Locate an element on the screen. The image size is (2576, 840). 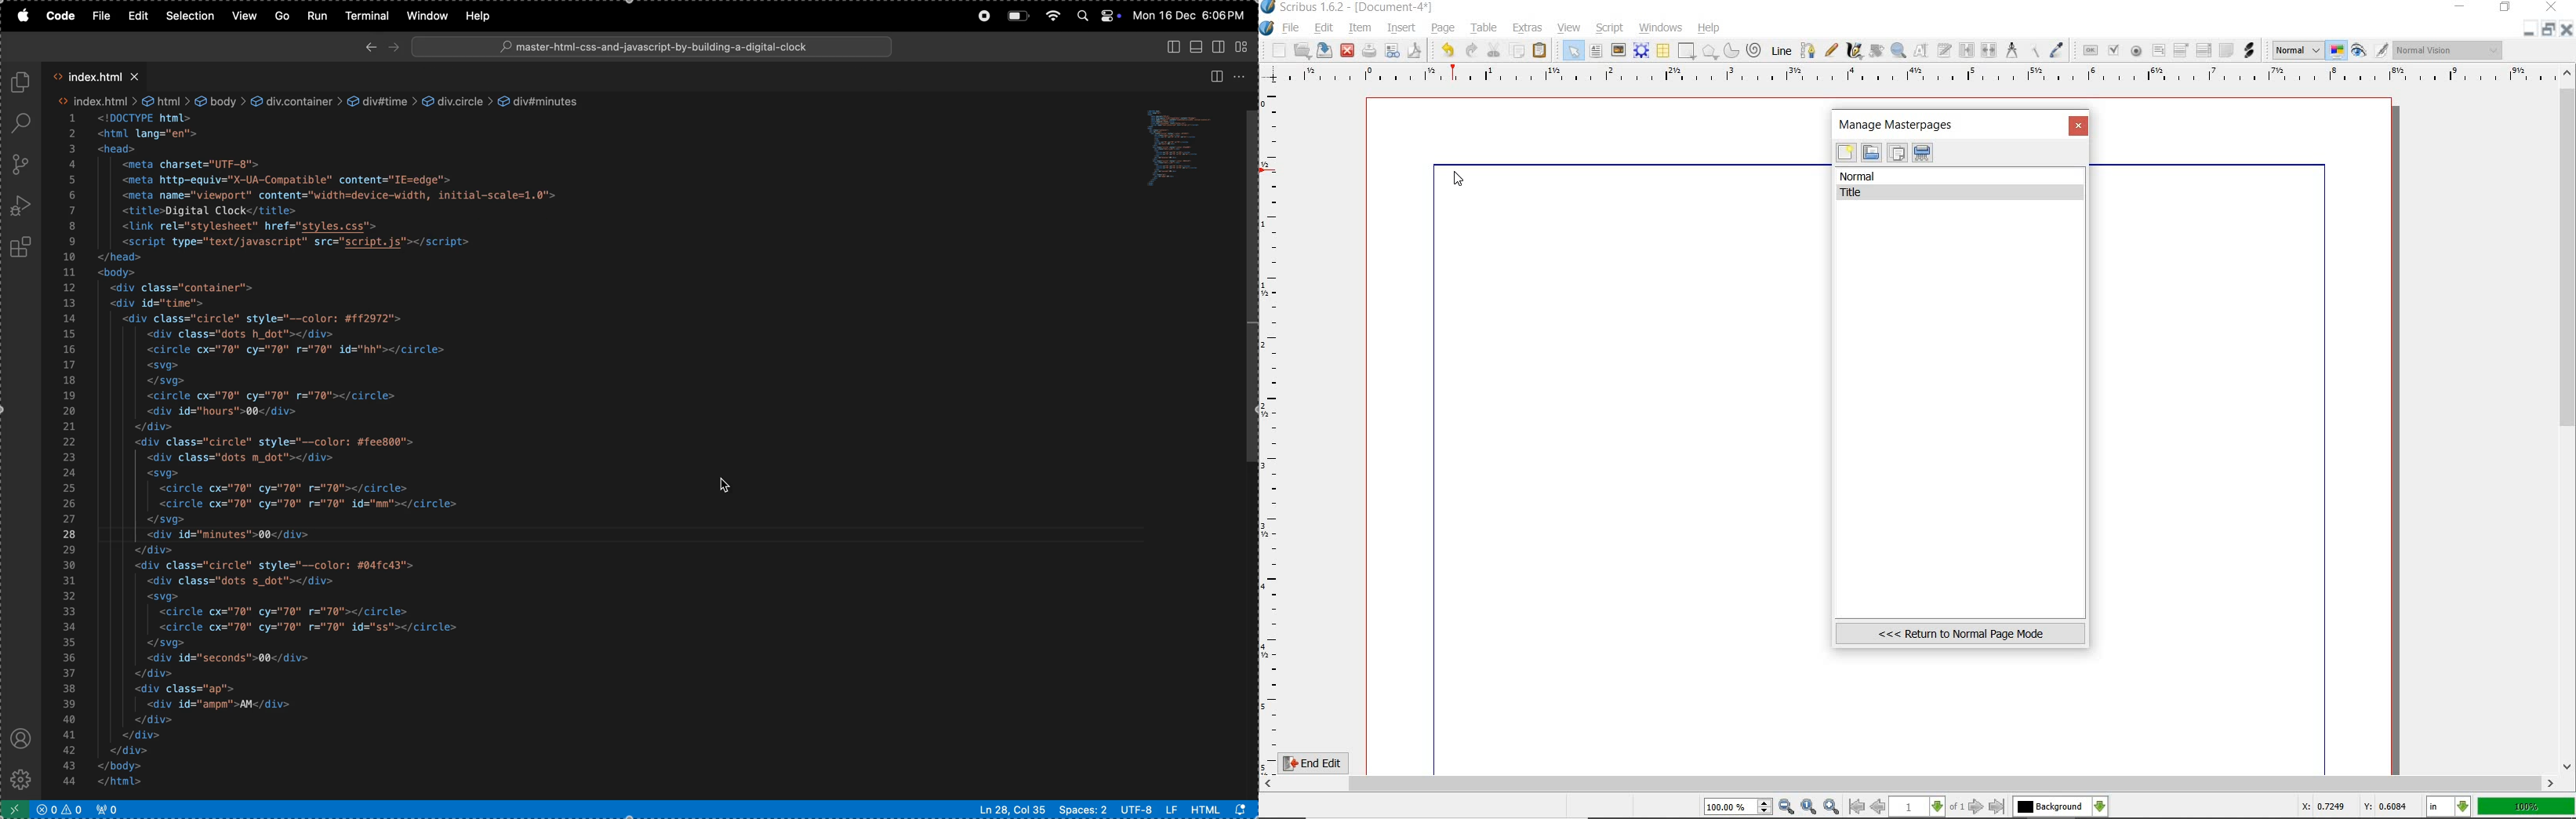
render frame is located at coordinates (1641, 50).